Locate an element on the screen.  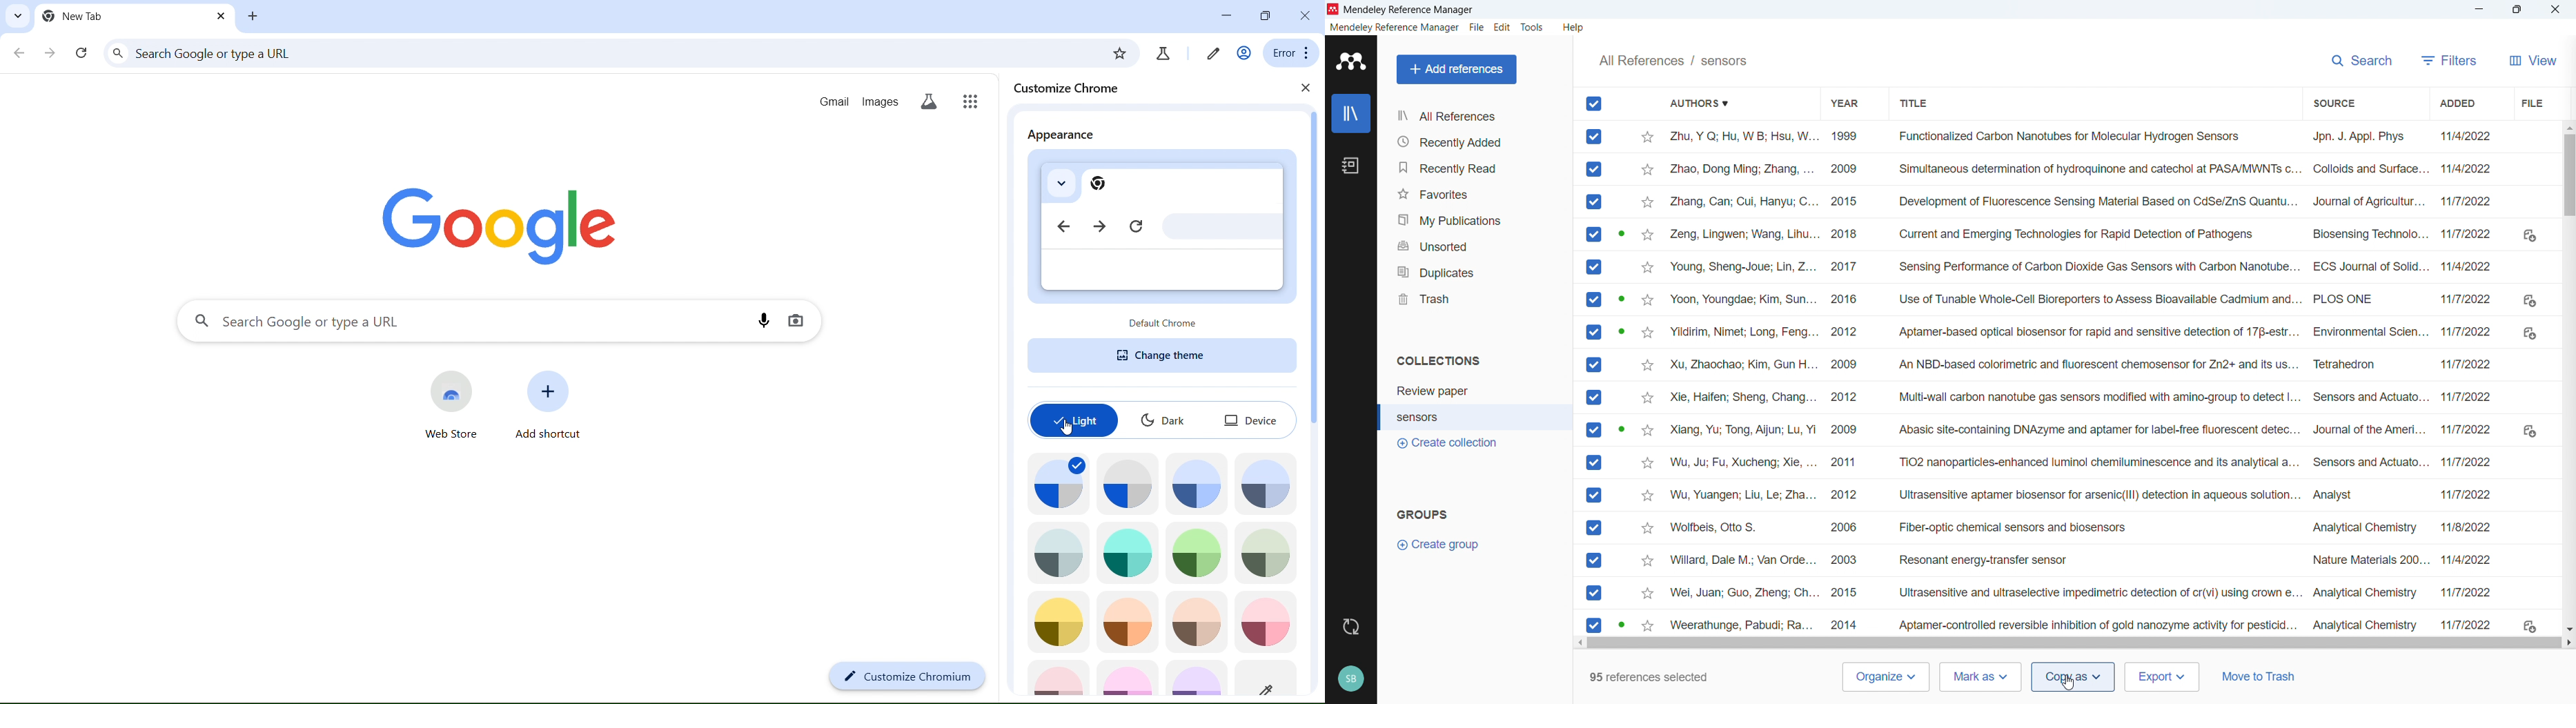
image is located at coordinates (1059, 676).